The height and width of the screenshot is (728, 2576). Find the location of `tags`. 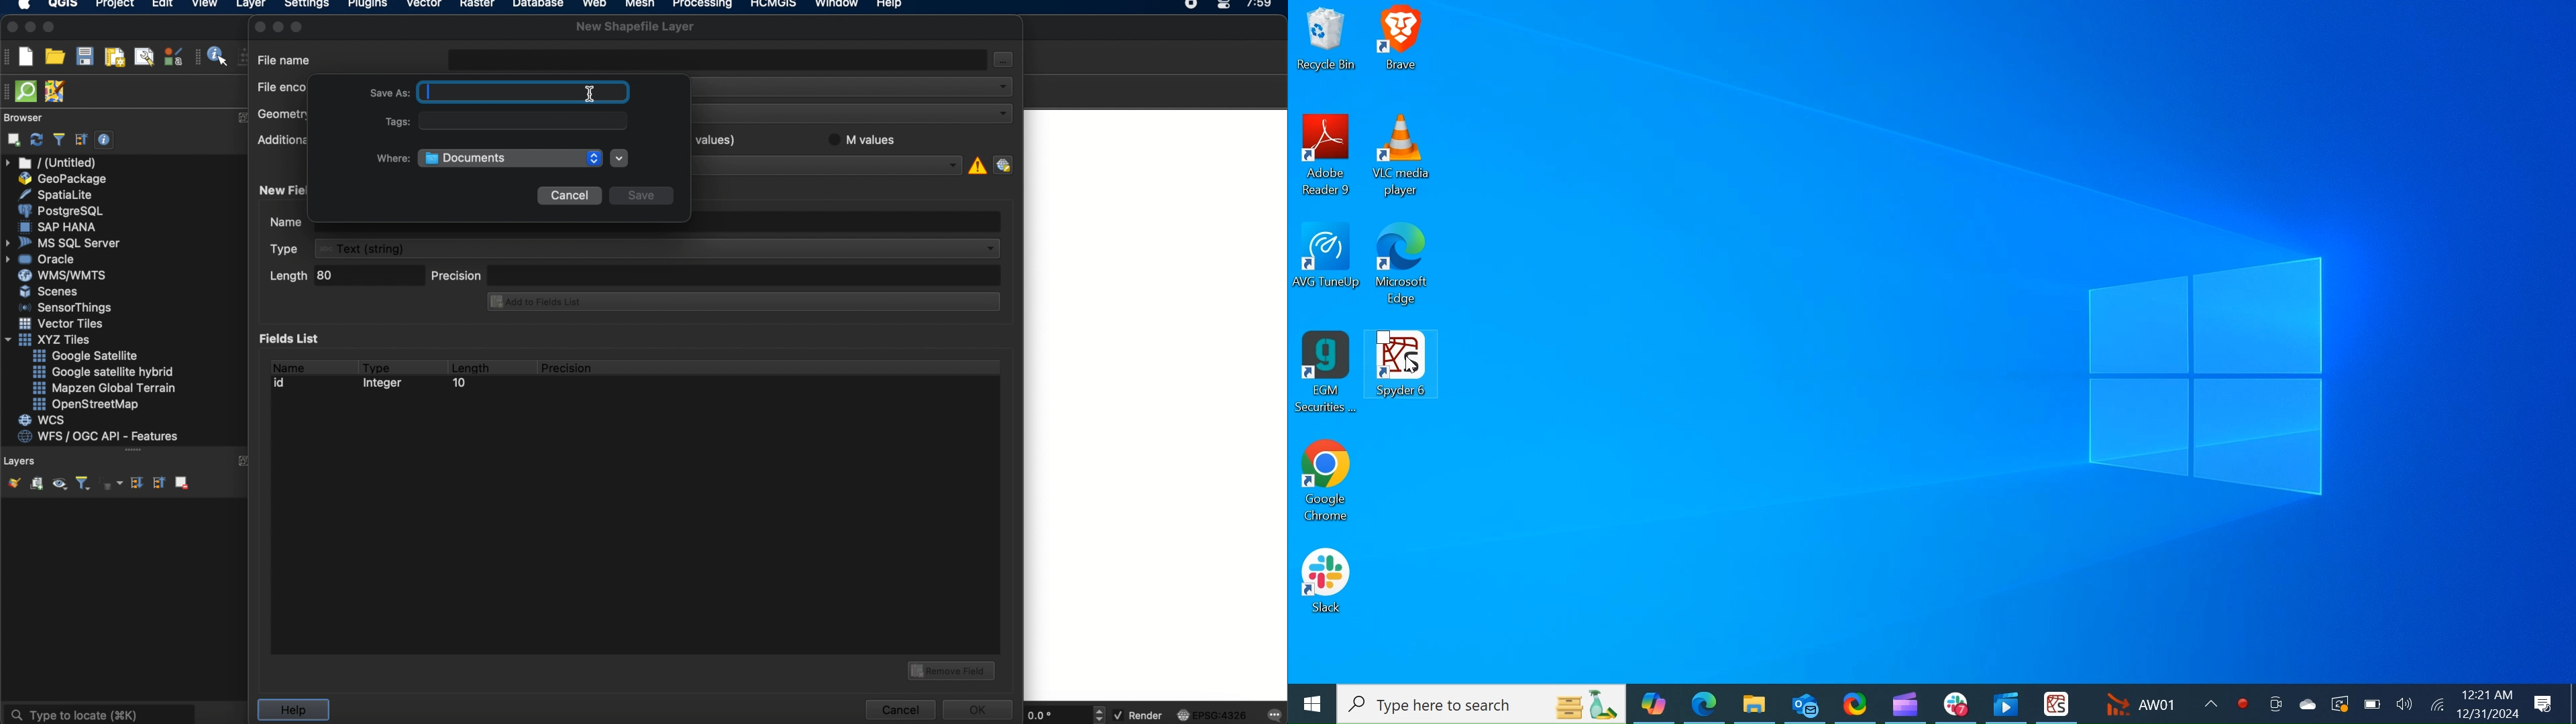

tags is located at coordinates (504, 122).